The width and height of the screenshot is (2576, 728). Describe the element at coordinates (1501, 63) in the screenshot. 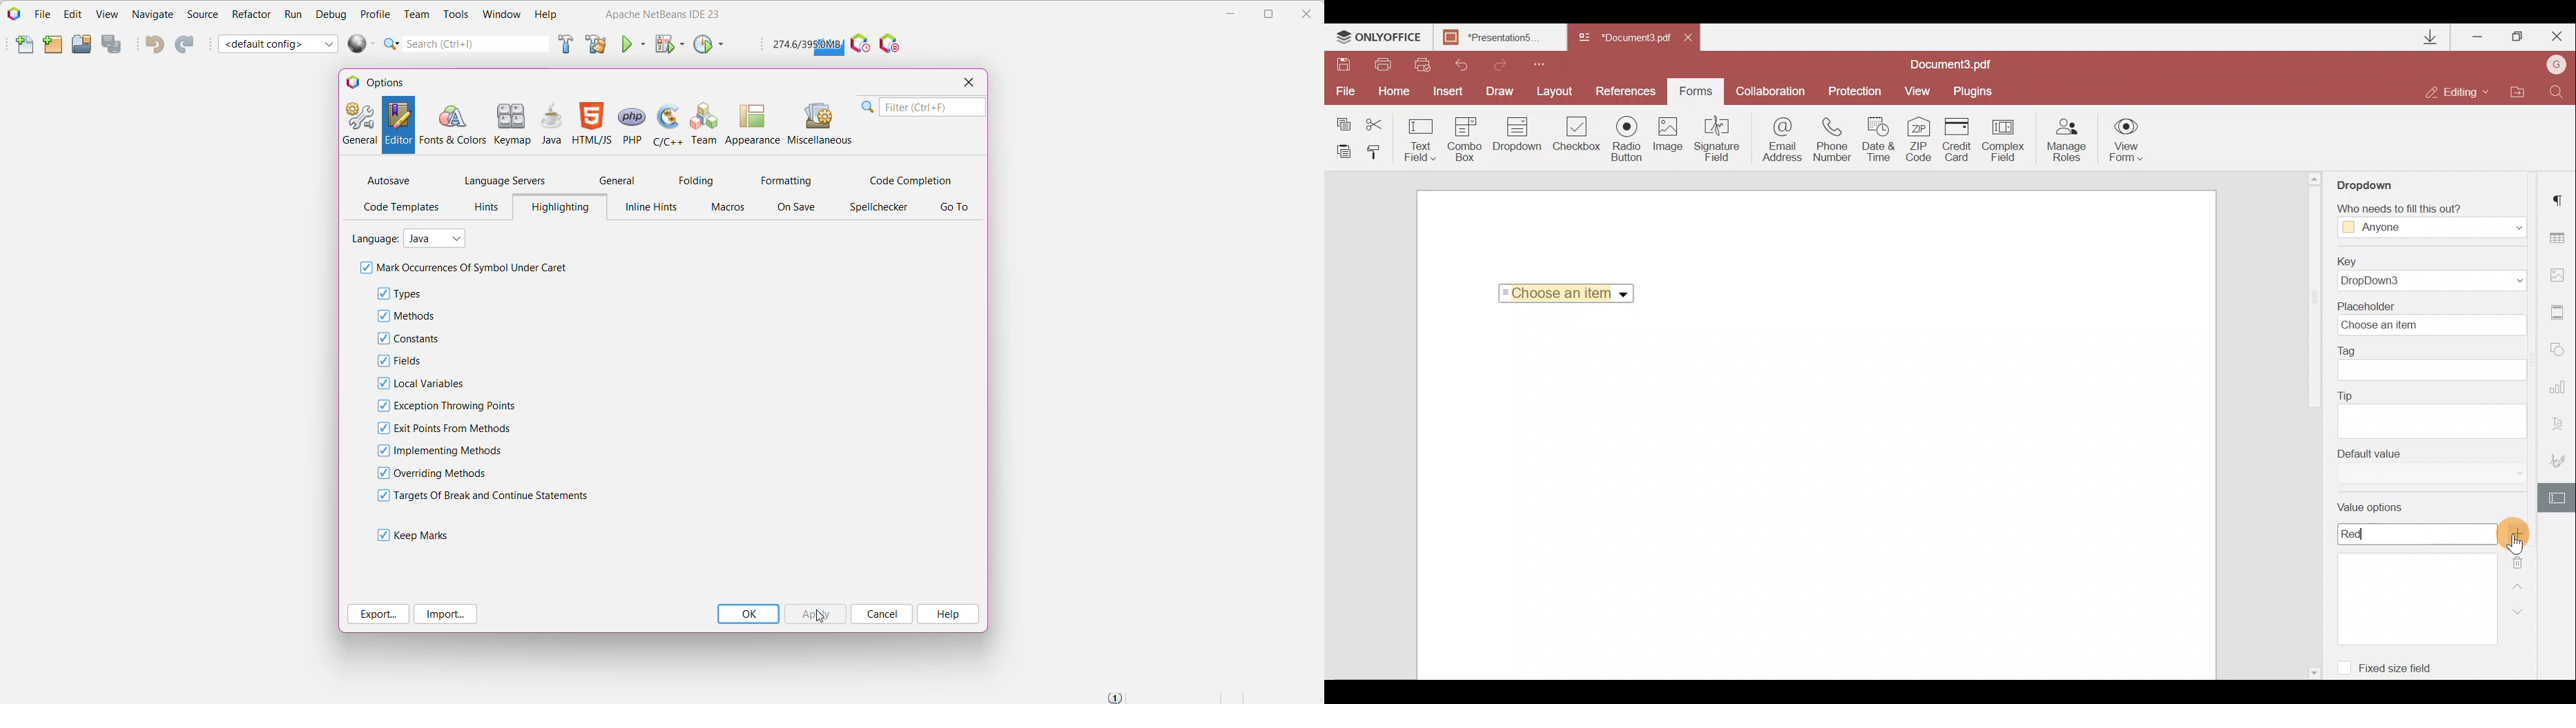

I see `Redo` at that location.